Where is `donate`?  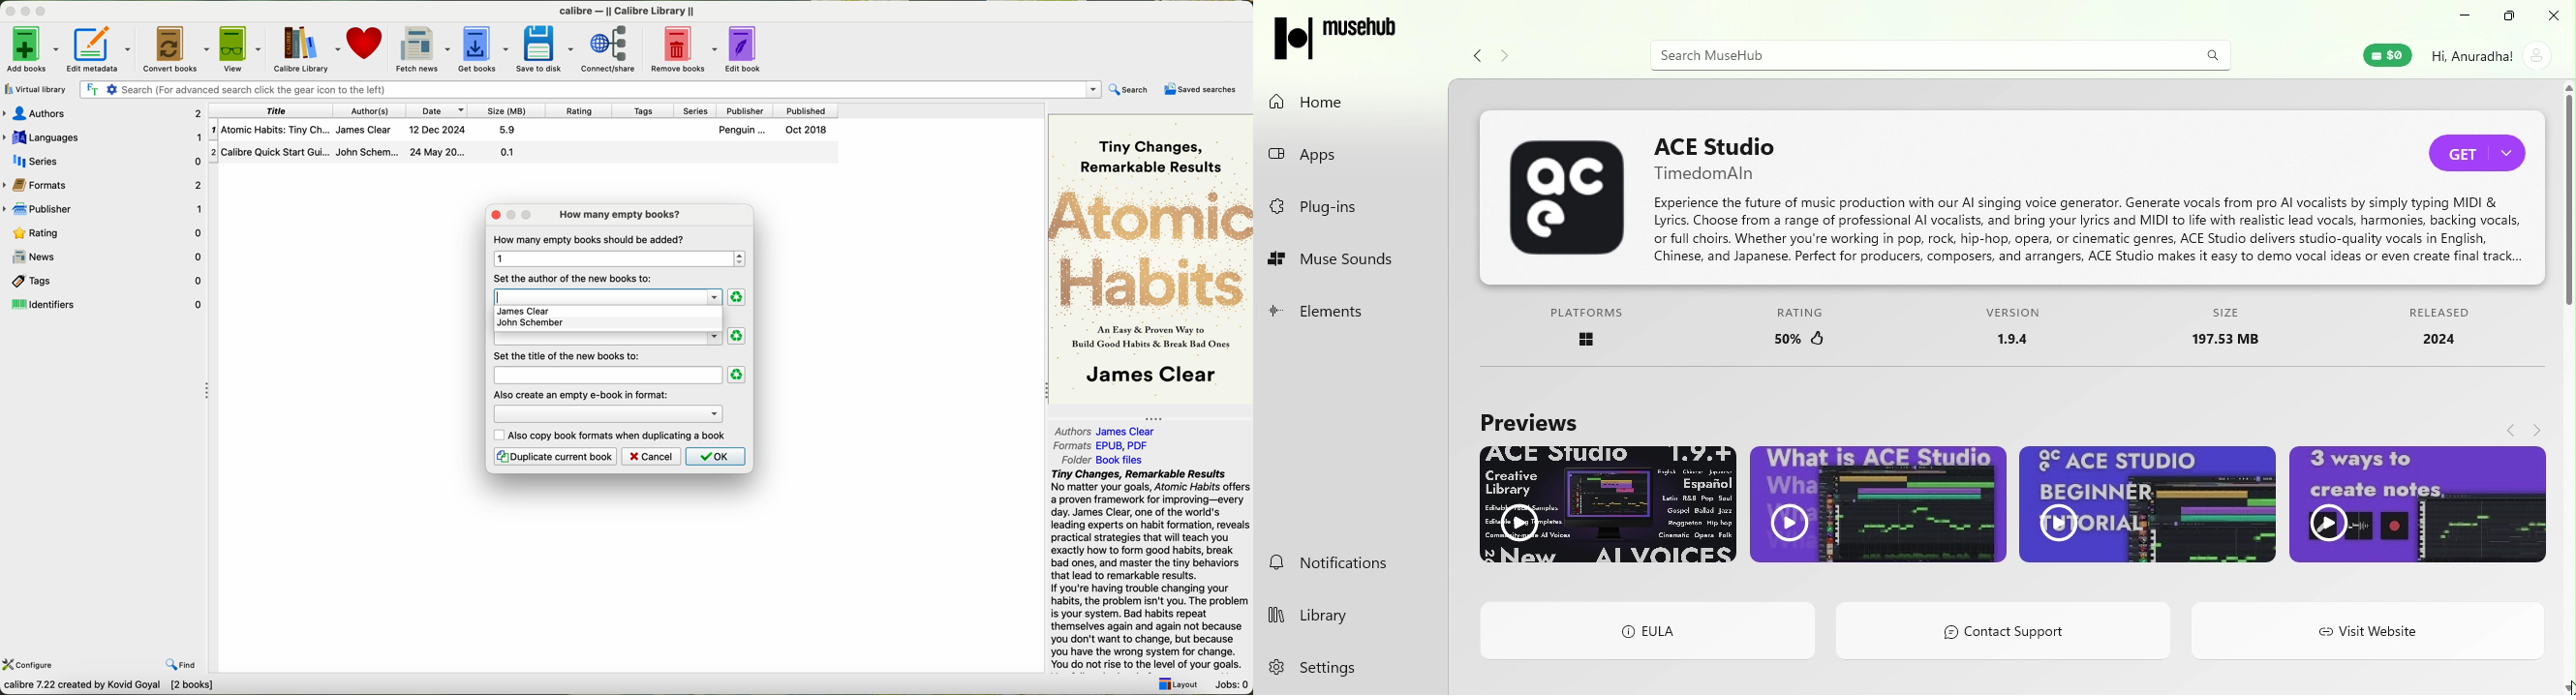 donate is located at coordinates (366, 44).